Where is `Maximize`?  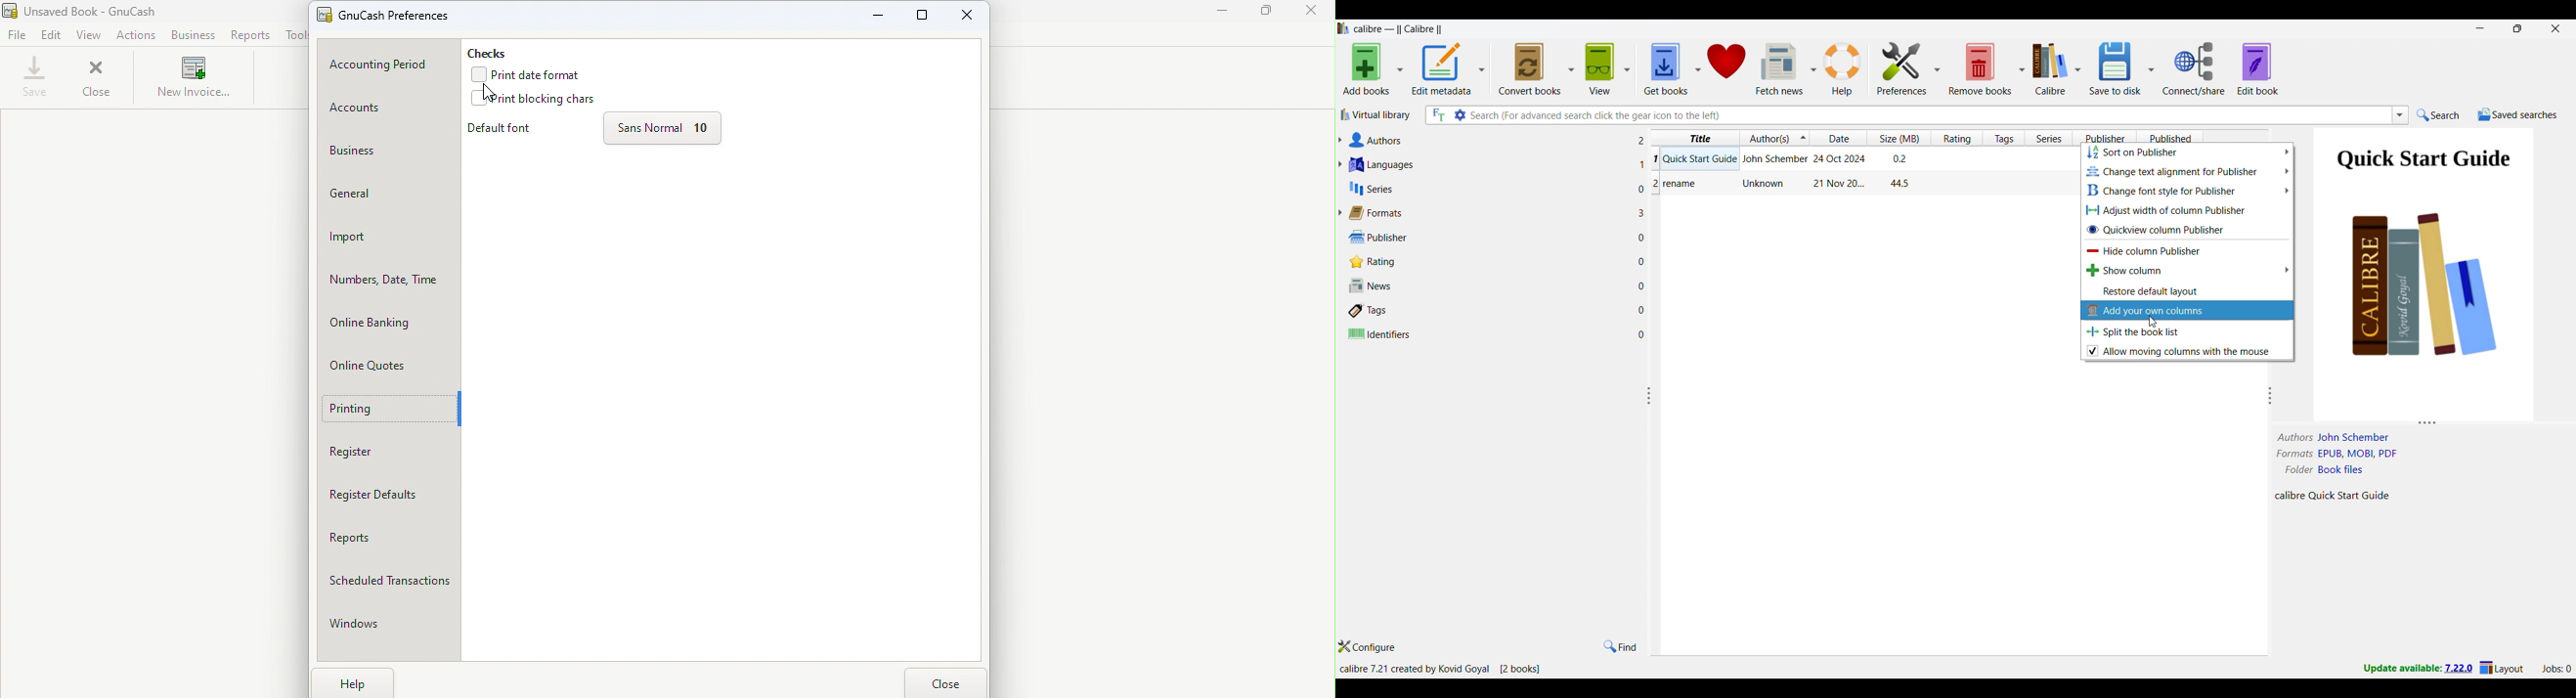 Maximize is located at coordinates (922, 18).